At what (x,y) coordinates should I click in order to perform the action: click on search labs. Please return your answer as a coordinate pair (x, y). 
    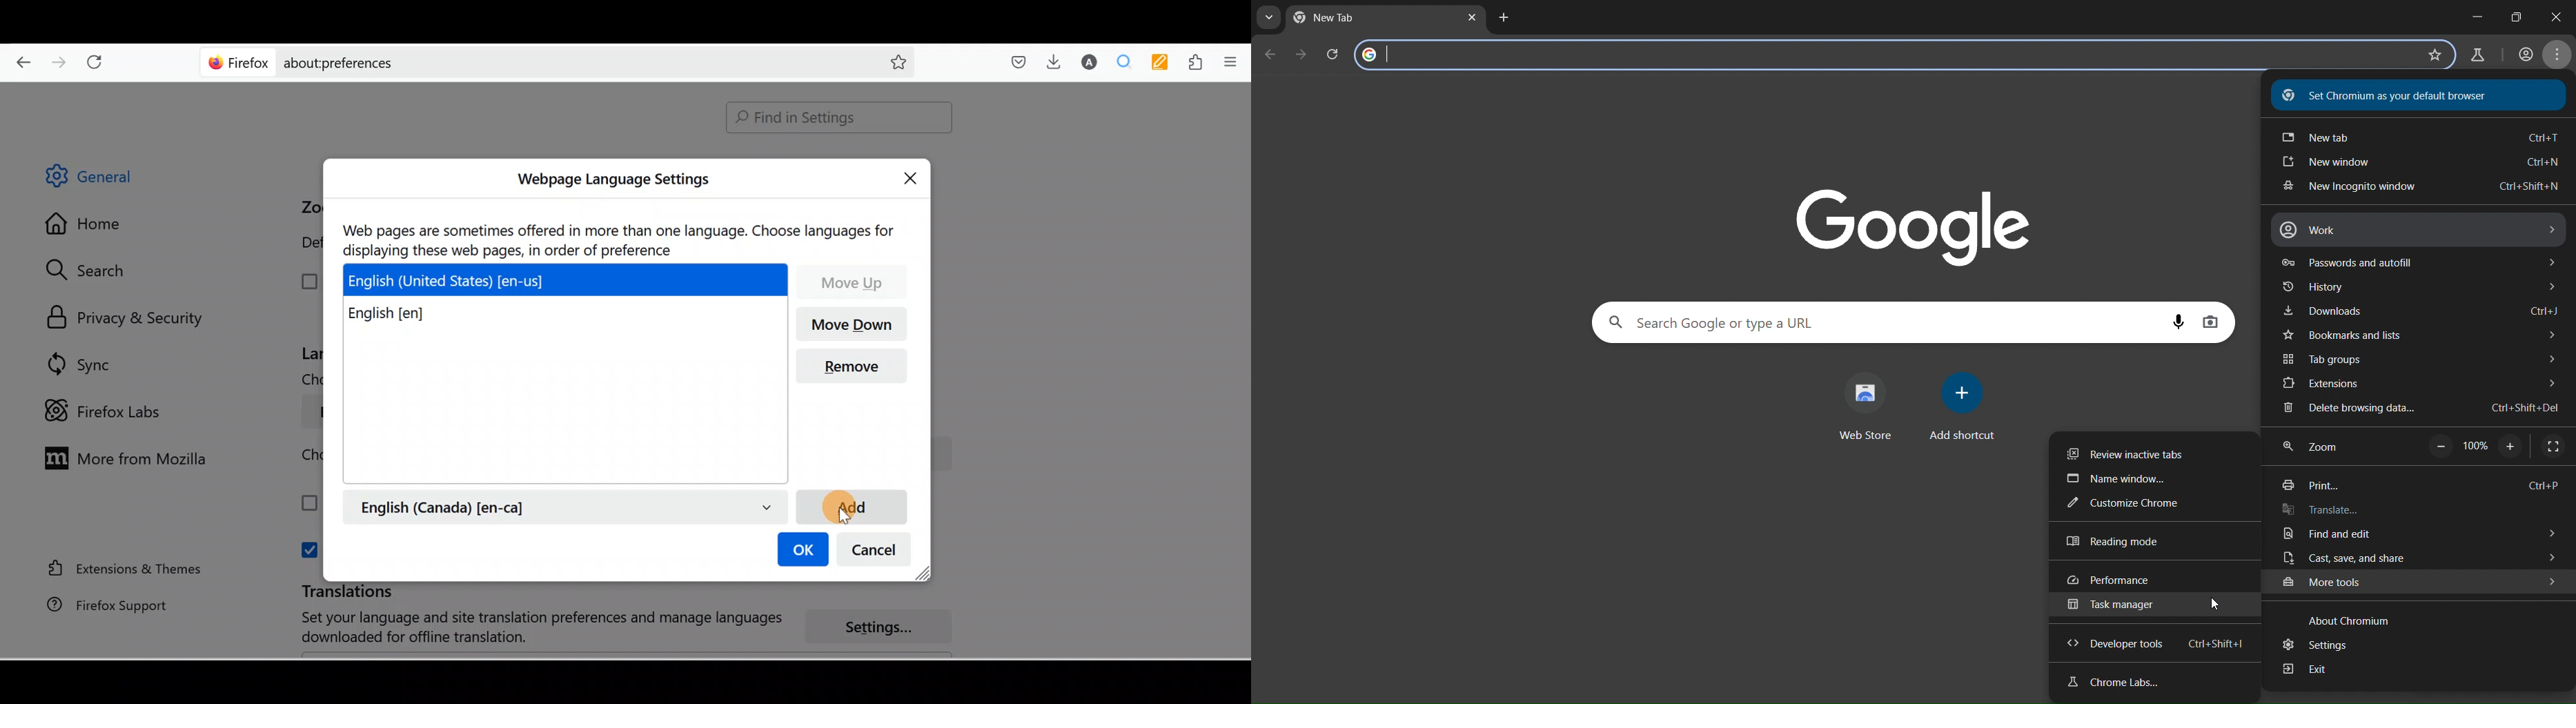
    Looking at the image, I should click on (2476, 54).